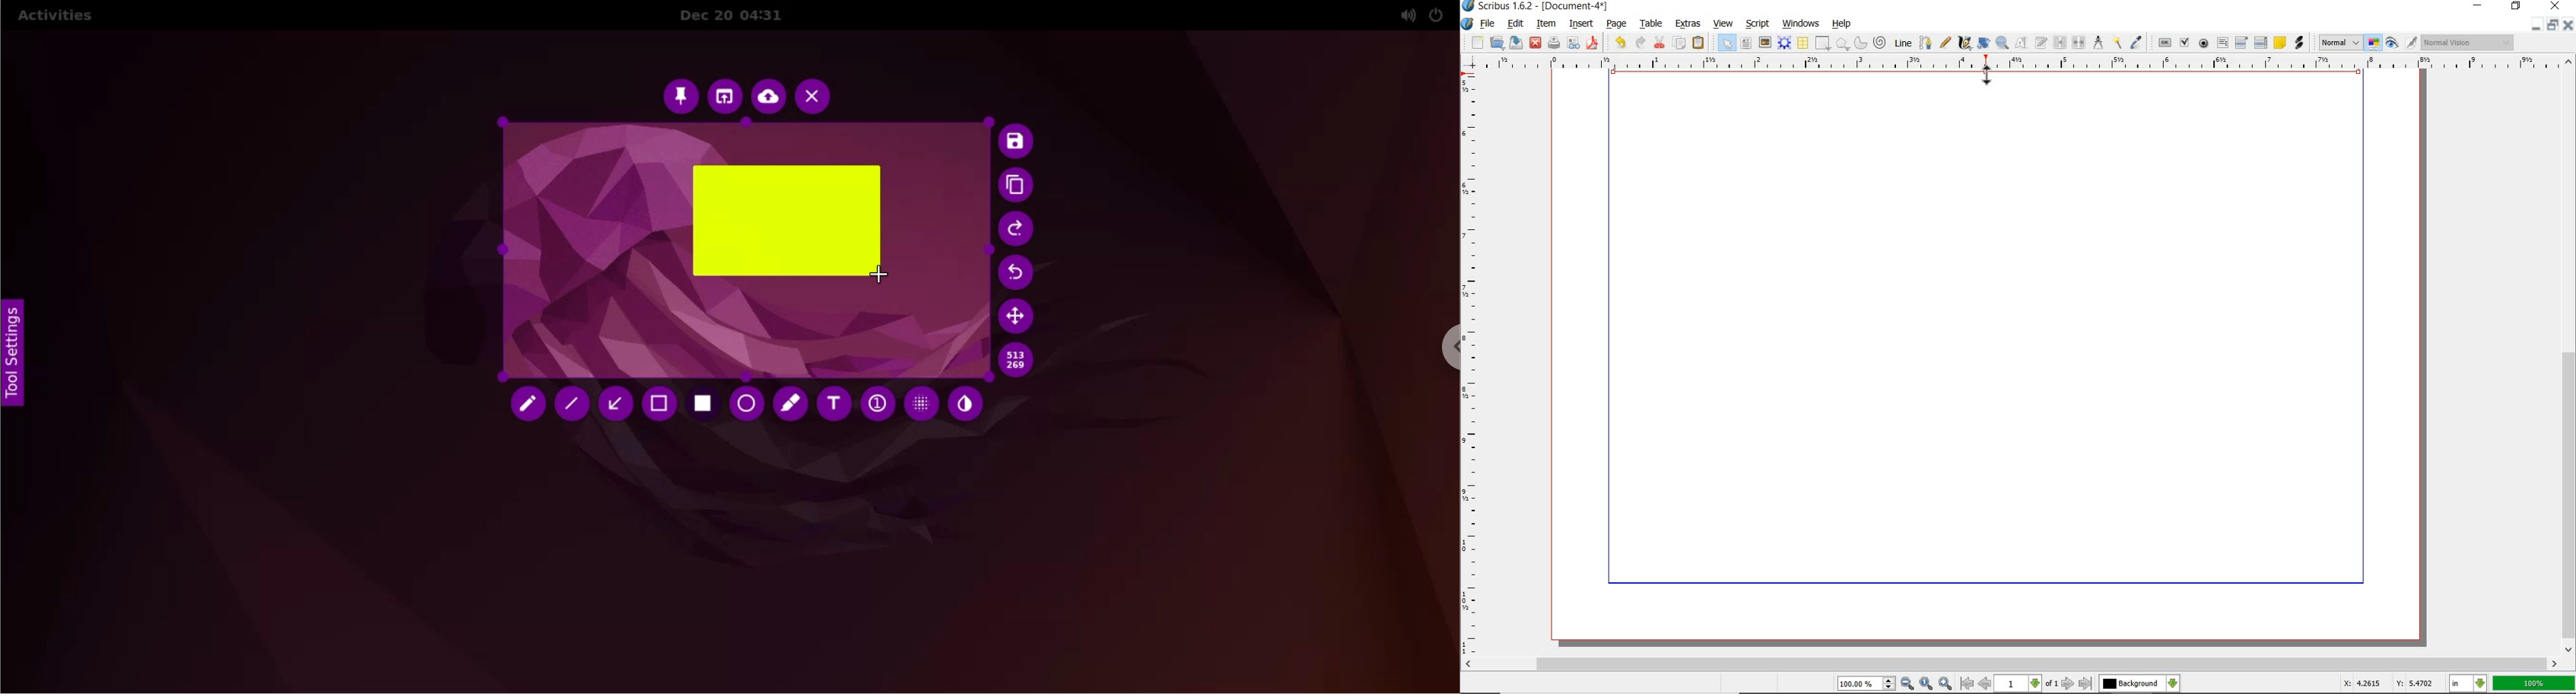 The width and height of the screenshot is (2576, 700). Describe the element at coordinates (2298, 44) in the screenshot. I see `link annotation` at that location.